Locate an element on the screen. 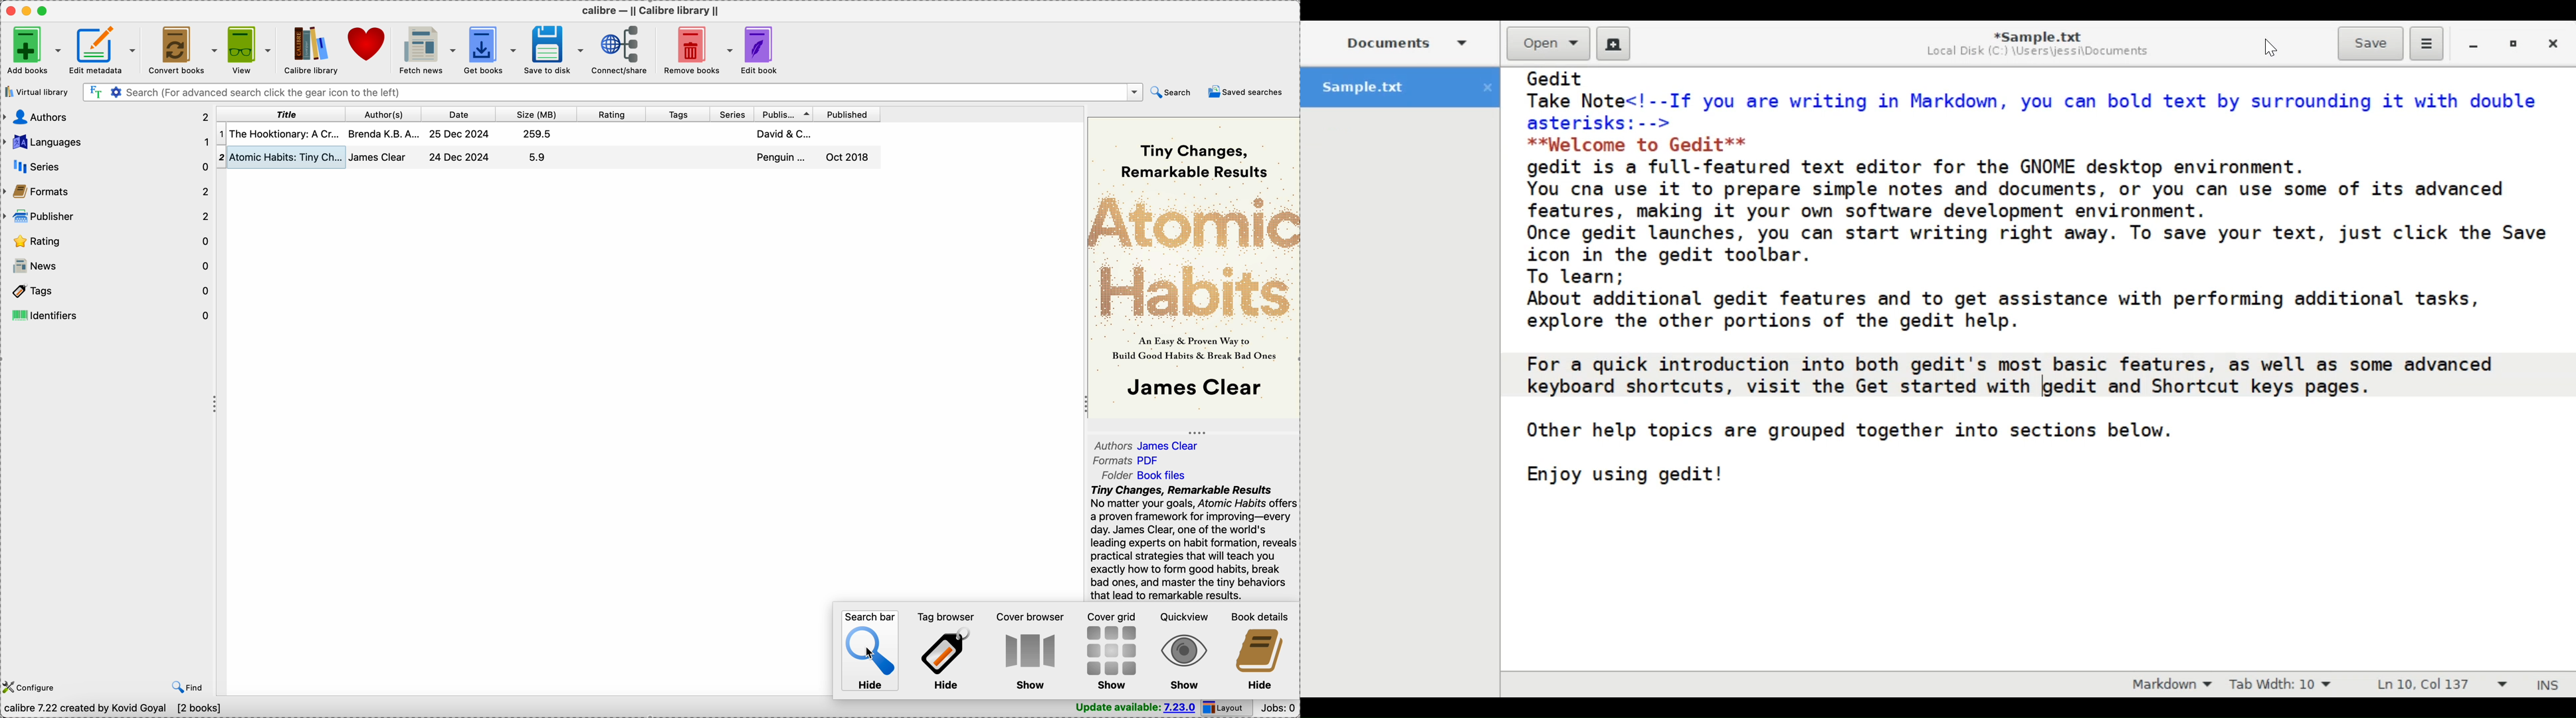  authors is located at coordinates (106, 119).